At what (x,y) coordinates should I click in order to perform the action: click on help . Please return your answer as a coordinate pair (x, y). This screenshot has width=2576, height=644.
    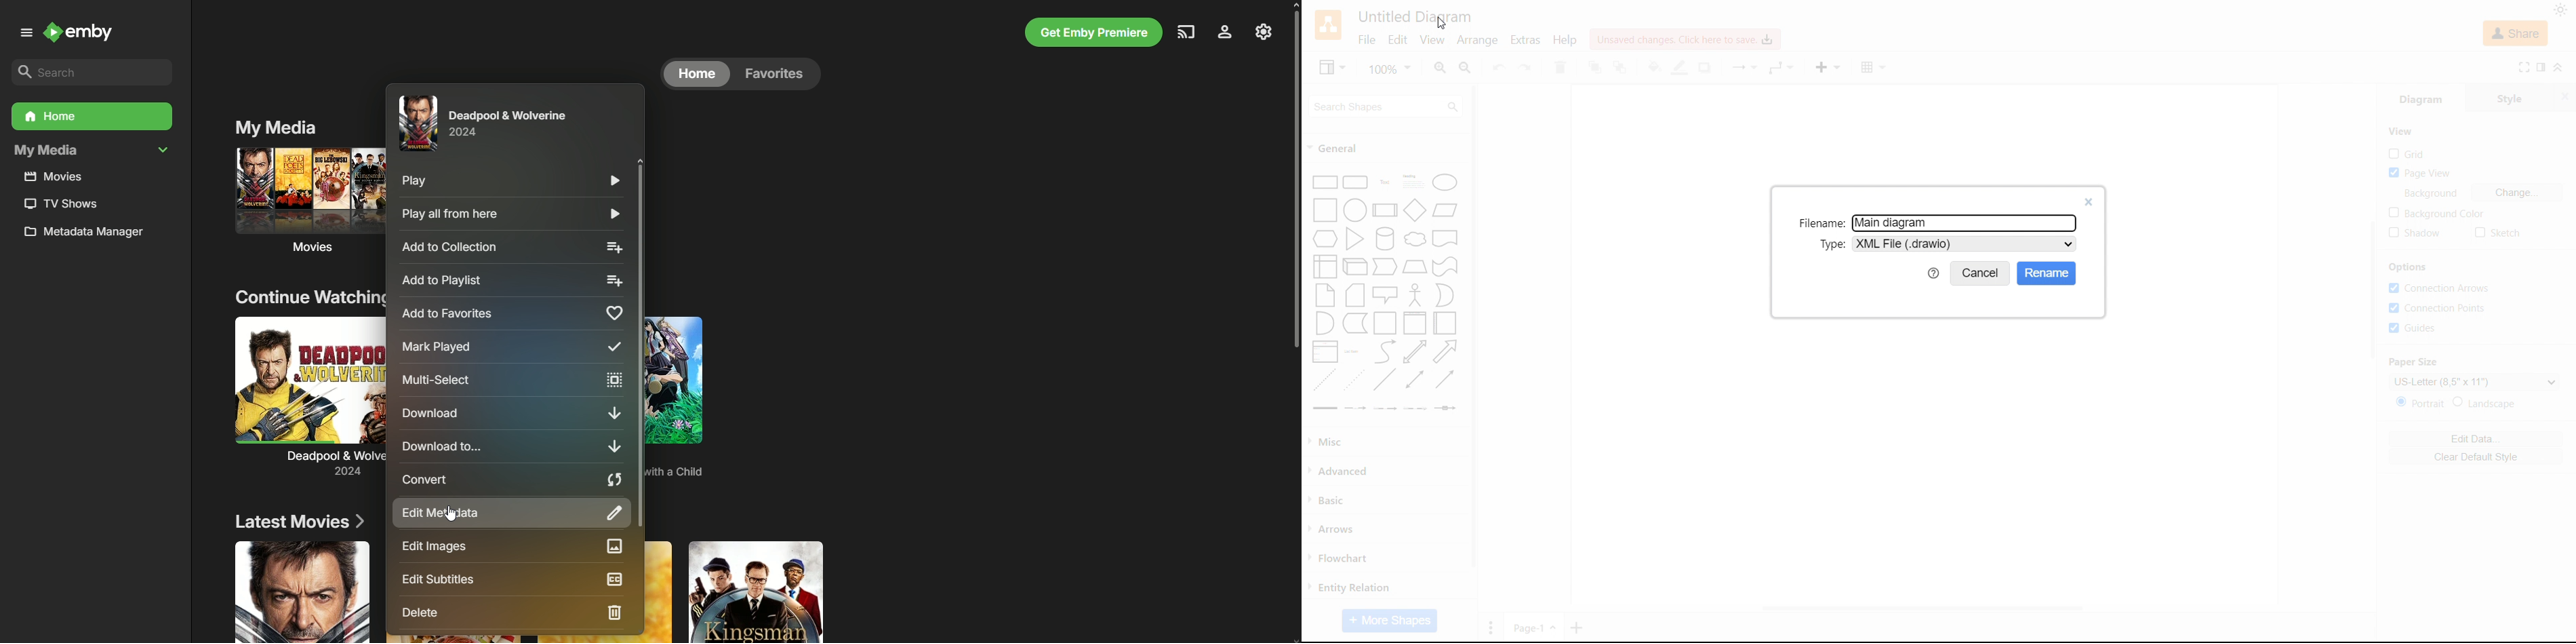
    Looking at the image, I should click on (1934, 273).